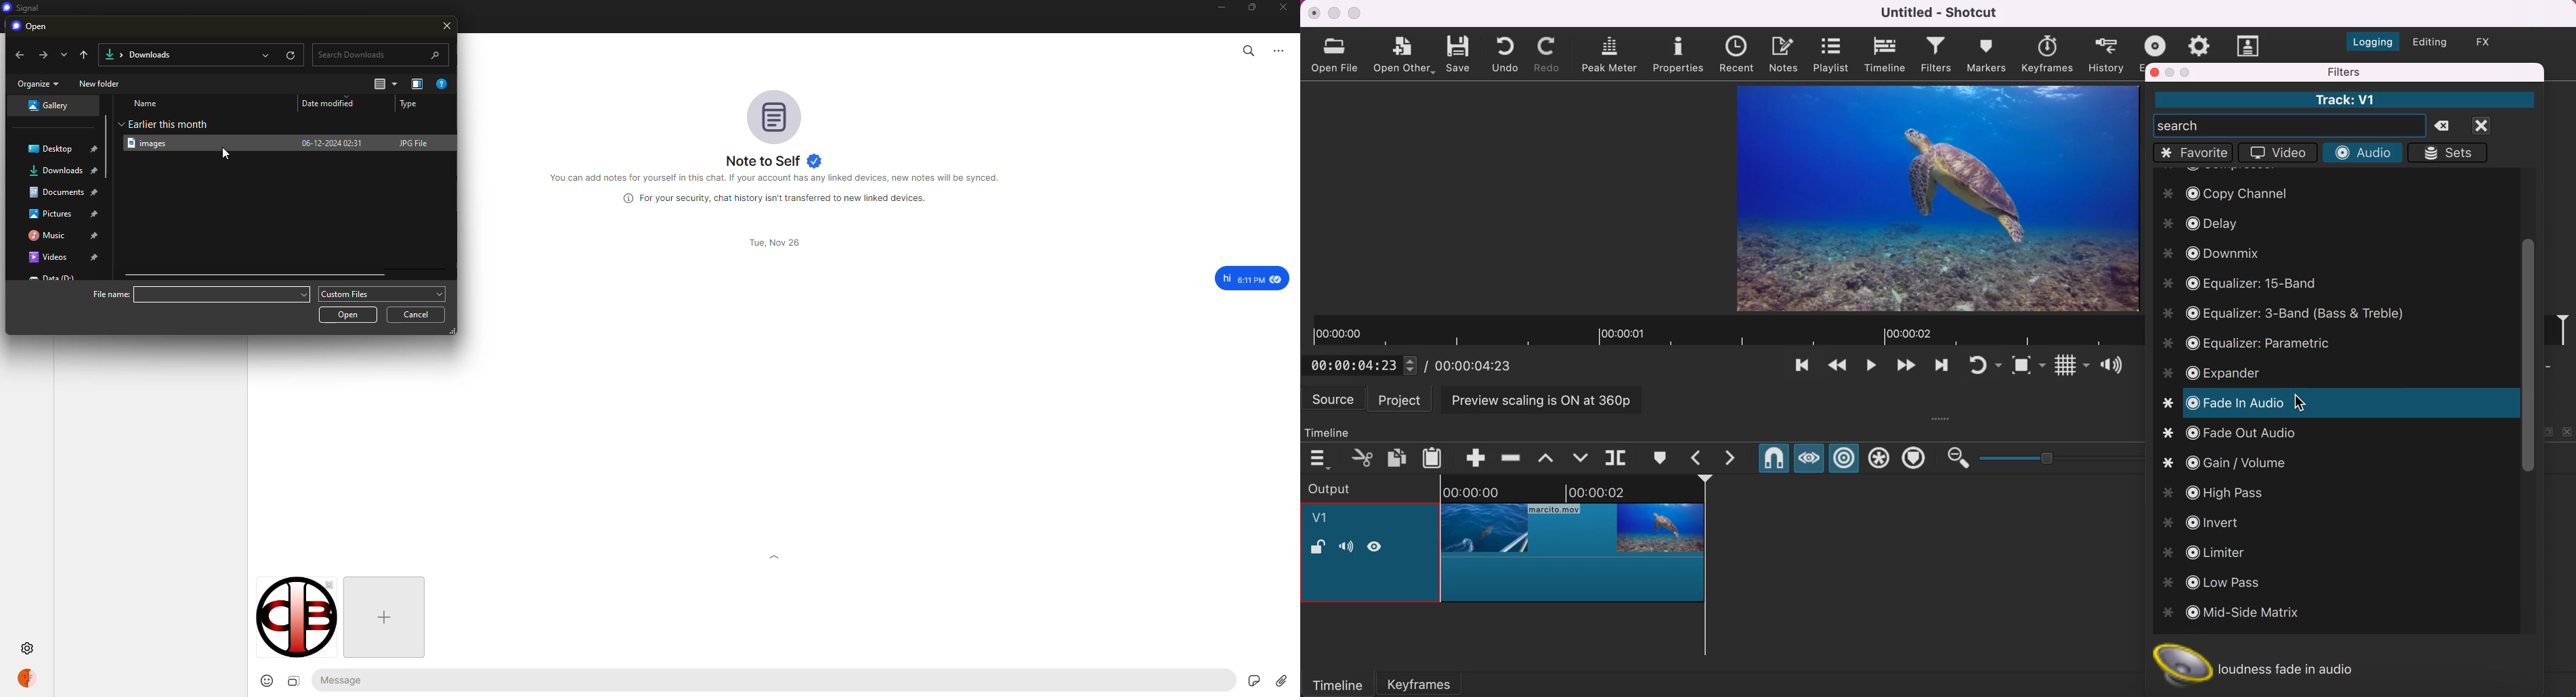 The height and width of the screenshot is (700, 2576). What do you see at coordinates (2367, 39) in the screenshot?
I see `switch to the logging layout` at bounding box center [2367, 39].